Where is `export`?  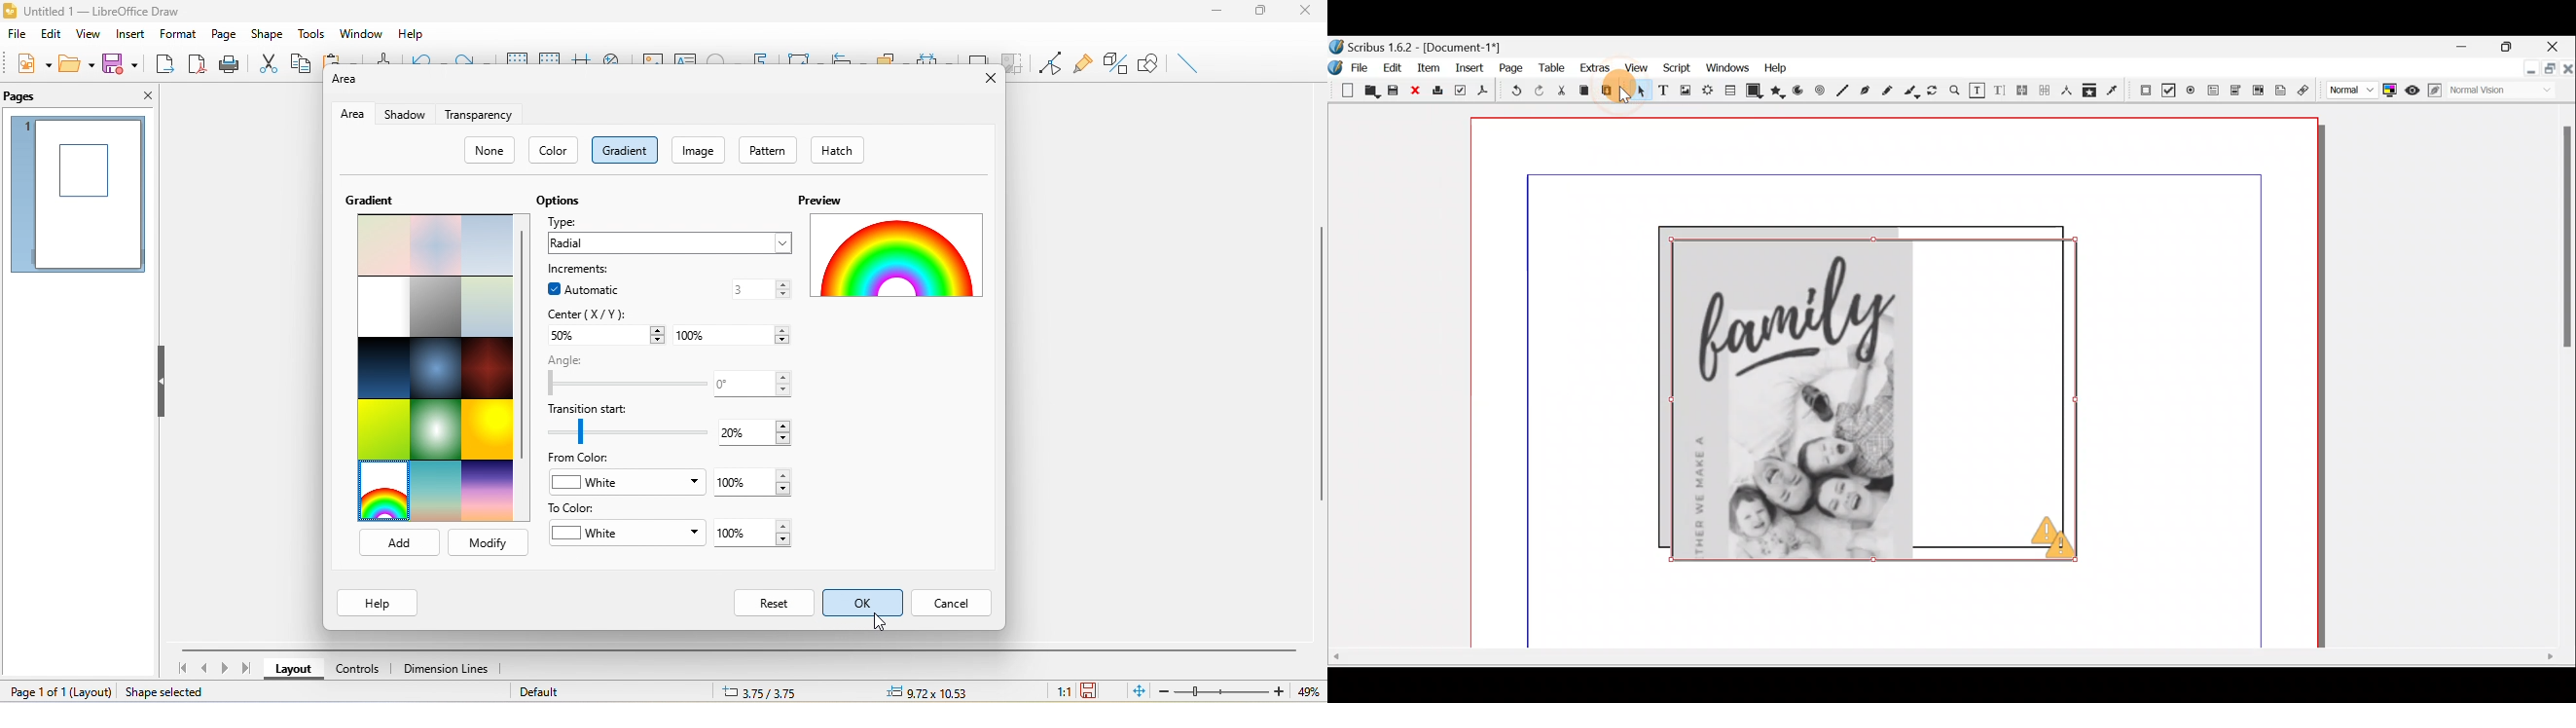
export is located at coordinates (164, 66).